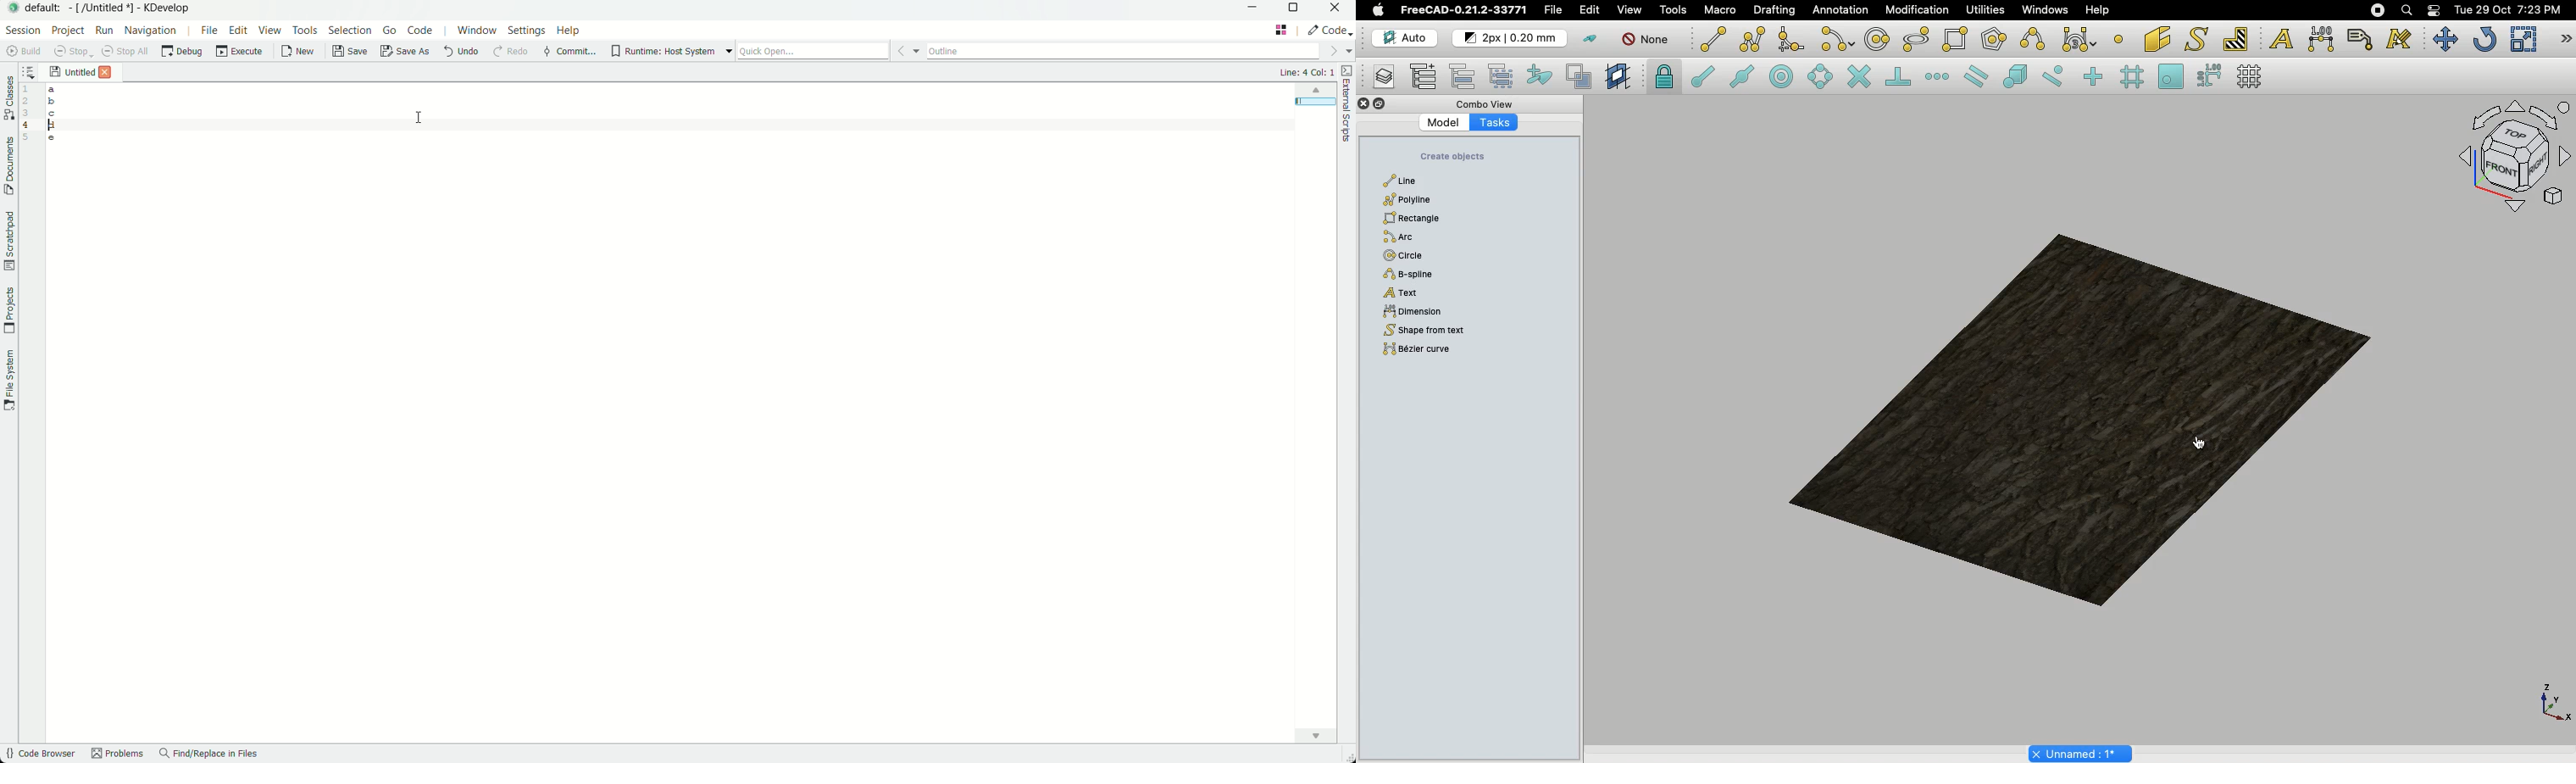  I want to click on Snap angle, so click(1816, 75).